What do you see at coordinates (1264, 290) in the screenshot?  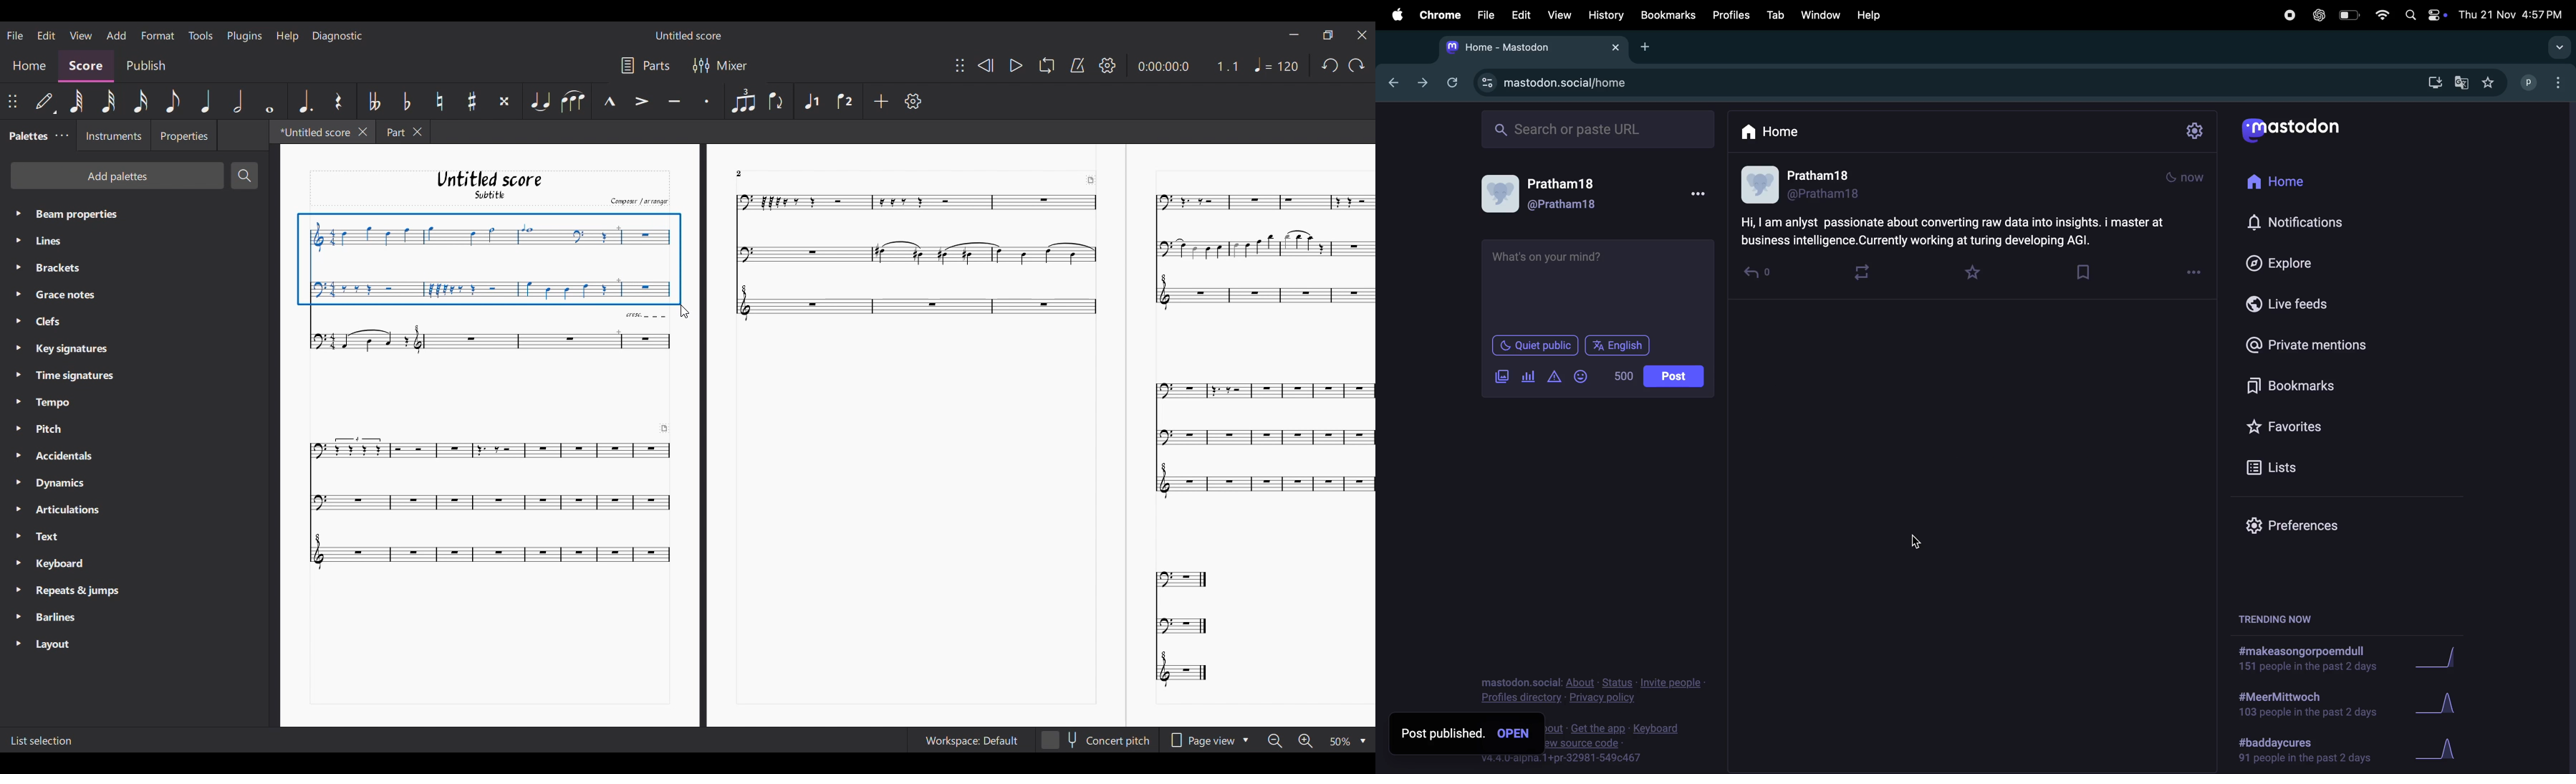 I see `` at bounding box center [1264, 290].